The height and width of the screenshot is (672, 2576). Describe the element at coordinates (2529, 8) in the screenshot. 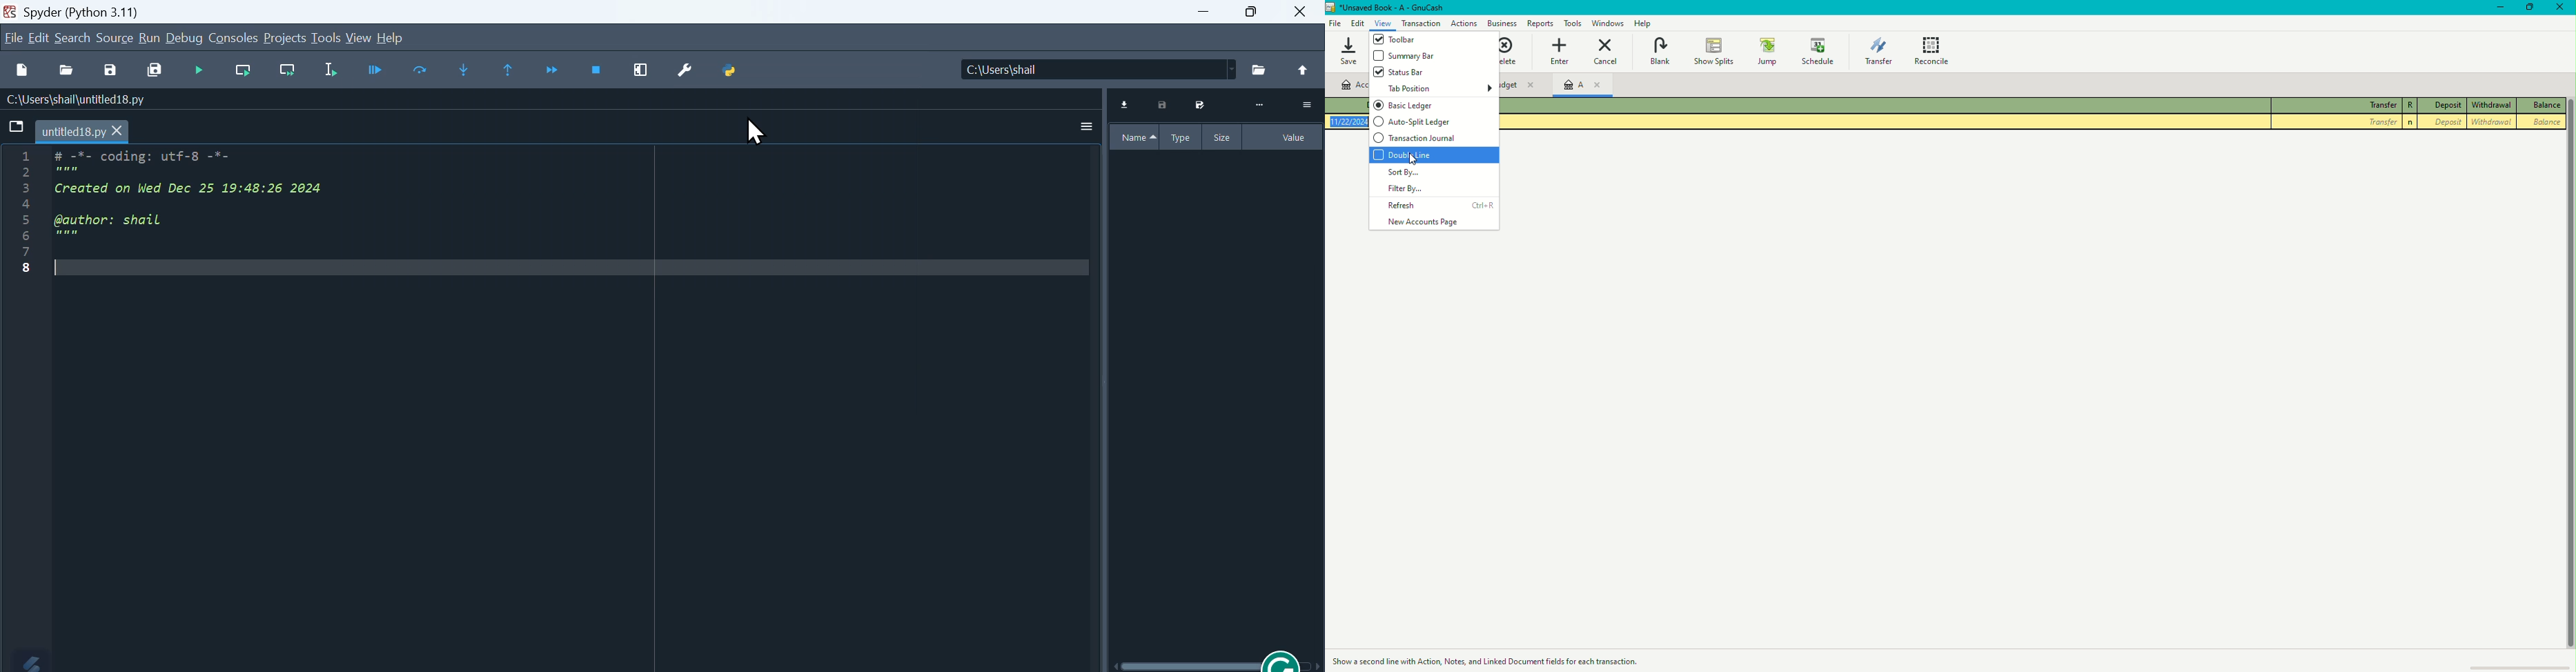

I see `Restore` at that location.